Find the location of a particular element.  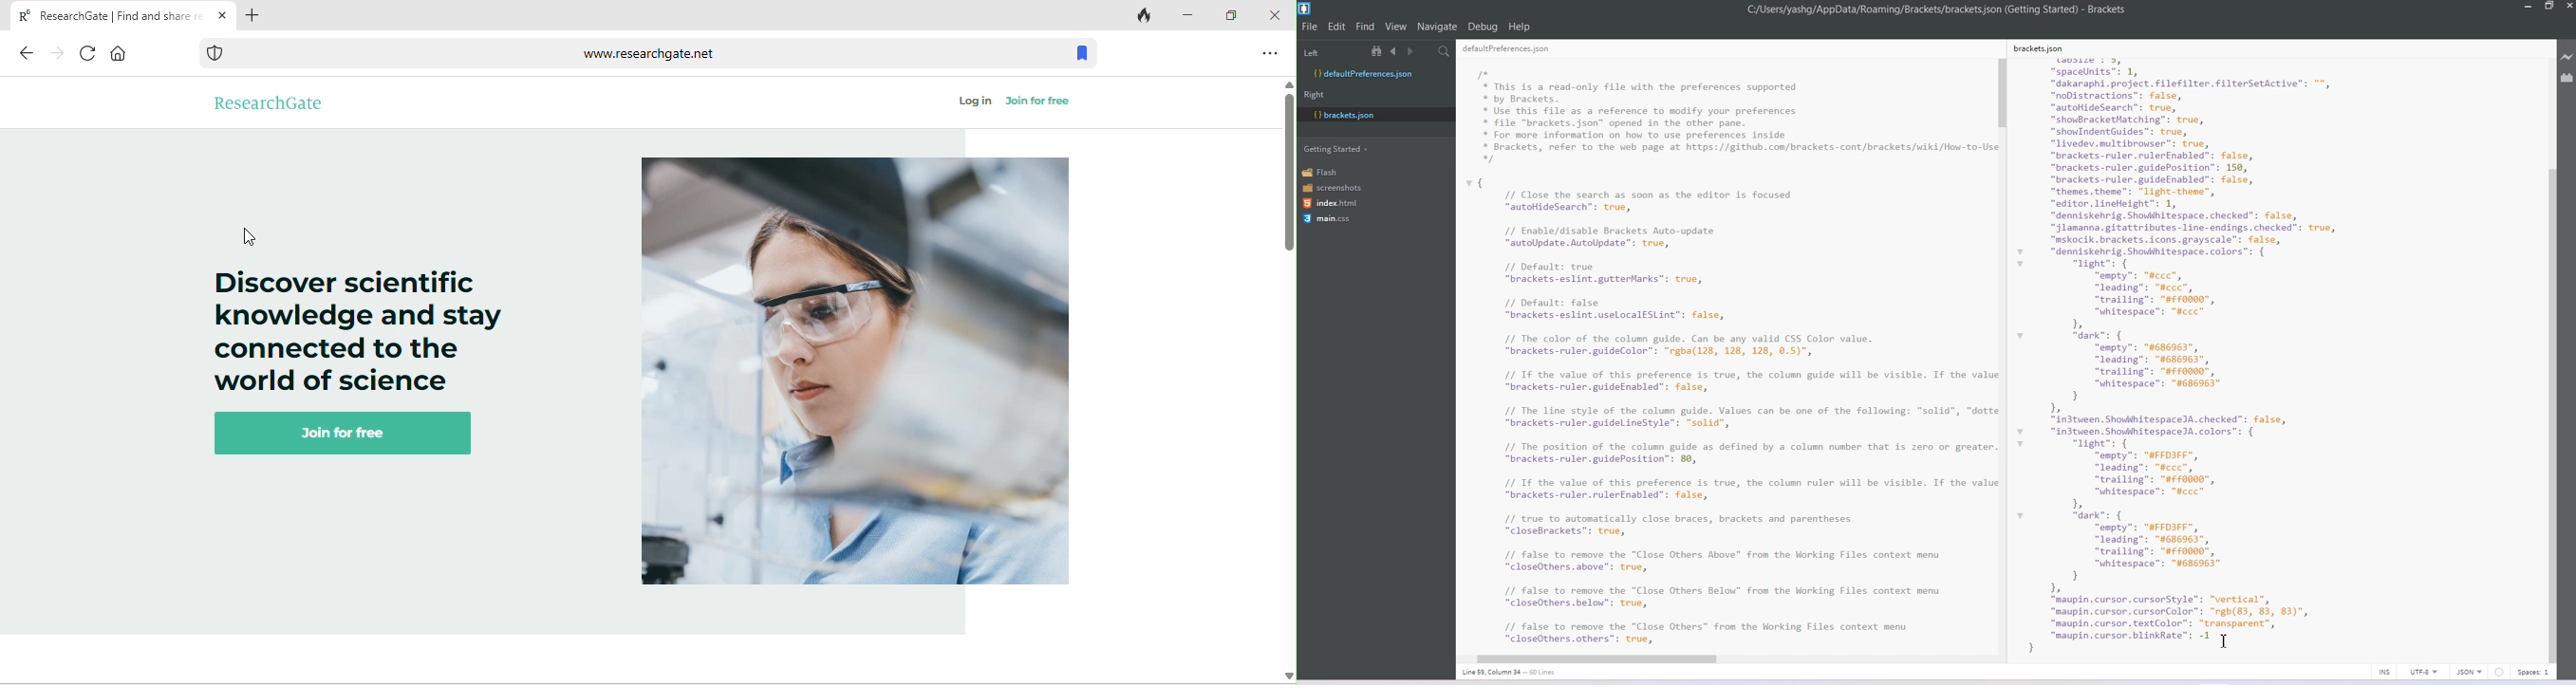

Help is located at coordinates (1525, 25).